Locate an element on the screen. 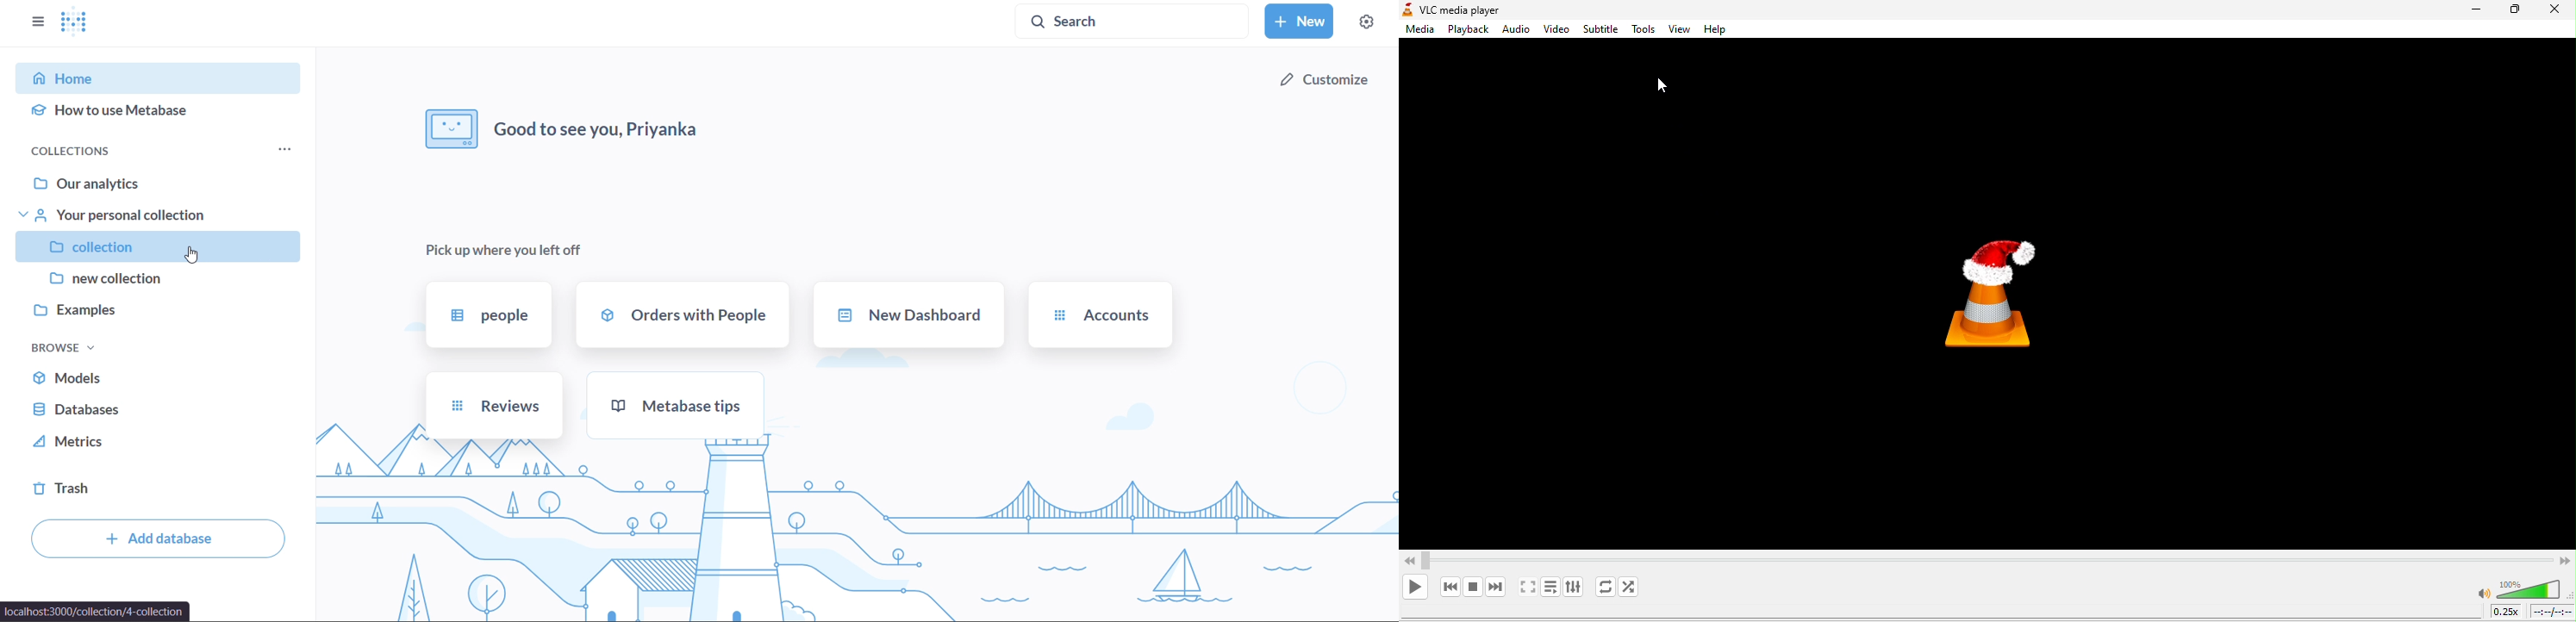 This screenshot has height=644, width=2576. volume is located at coordinates (2520, 588).